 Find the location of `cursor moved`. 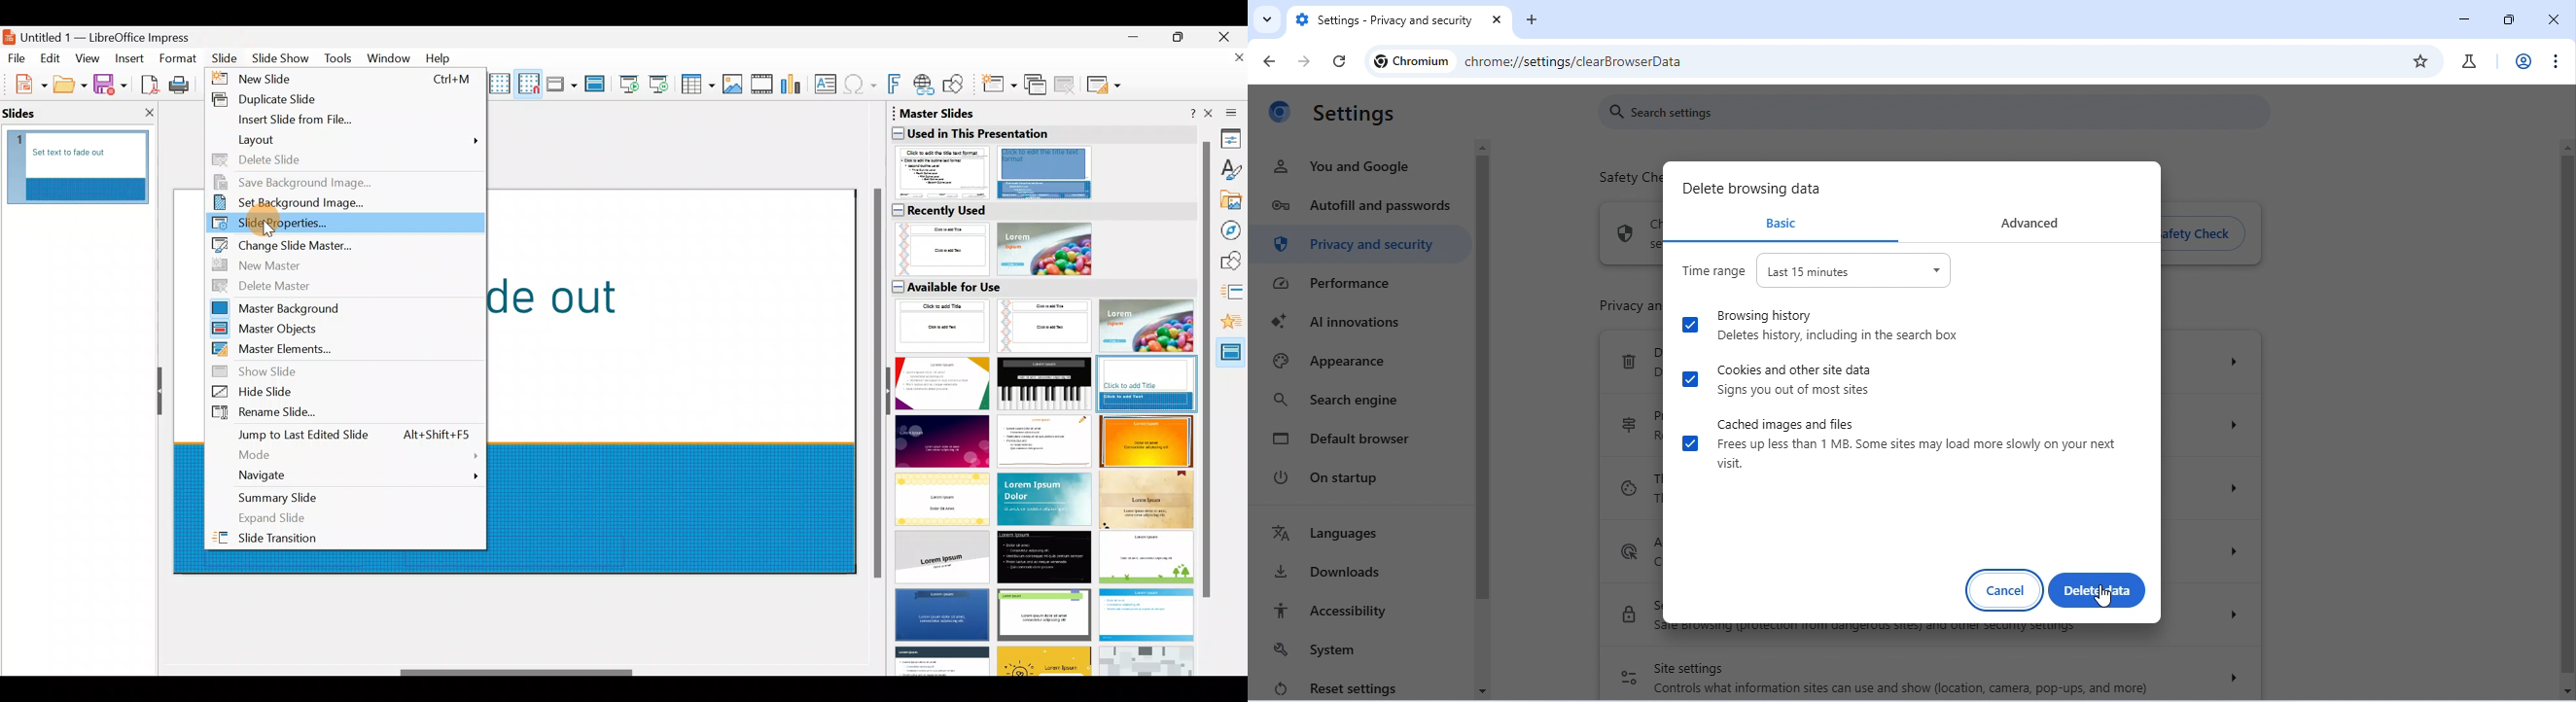

cursor moved is located at coordinates (2105, 598).